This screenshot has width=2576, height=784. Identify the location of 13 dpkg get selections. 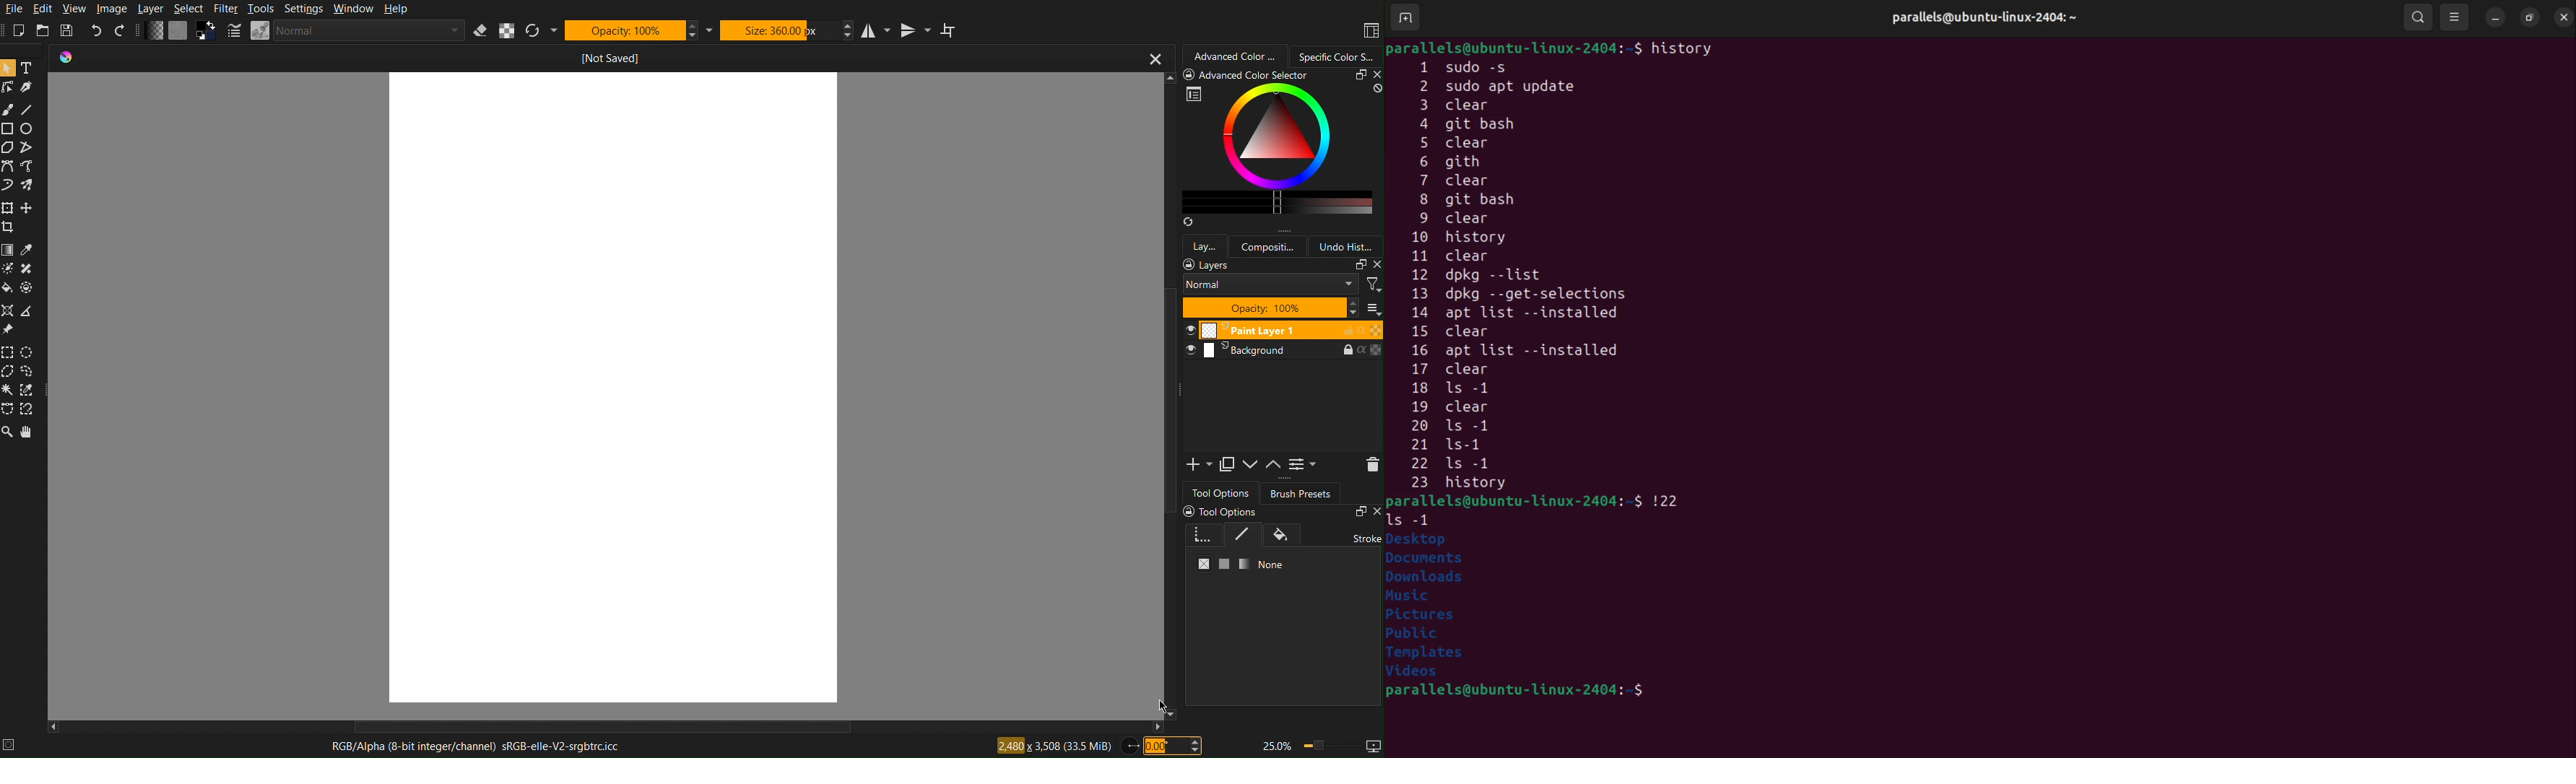
(1540, 296).